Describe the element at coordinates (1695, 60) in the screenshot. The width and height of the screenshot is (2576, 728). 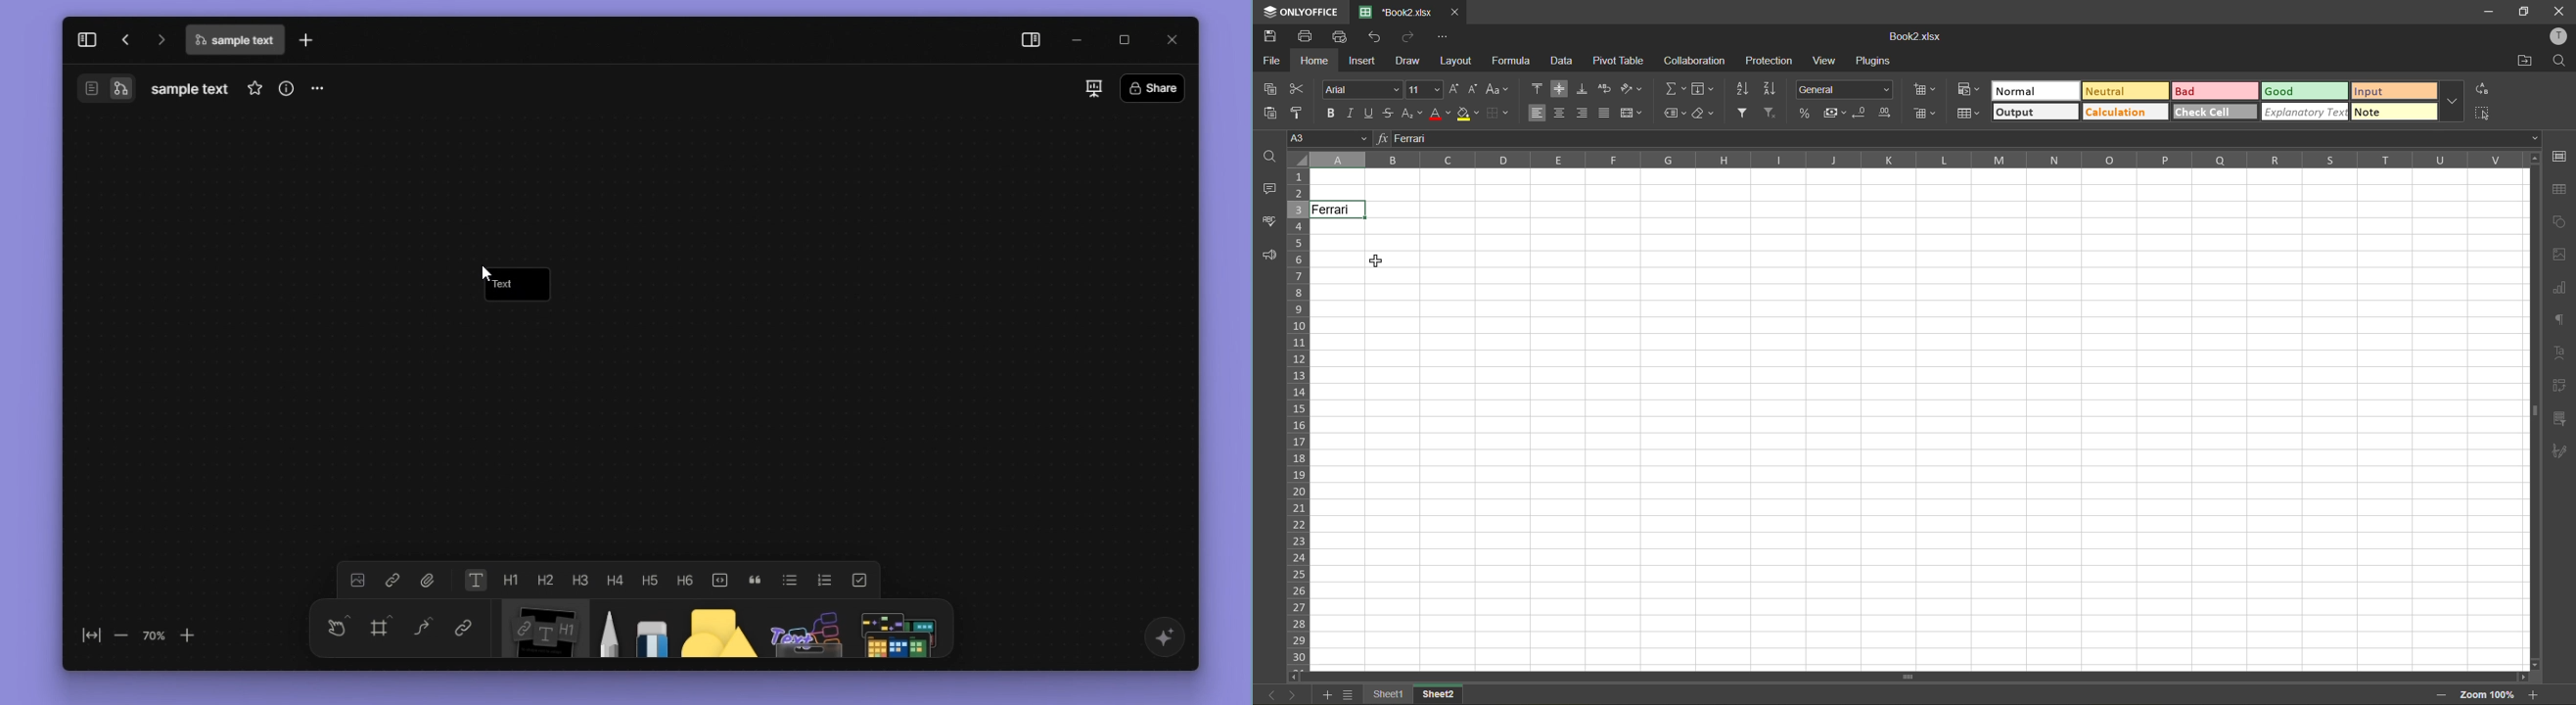
I see `collaboration` at that location.